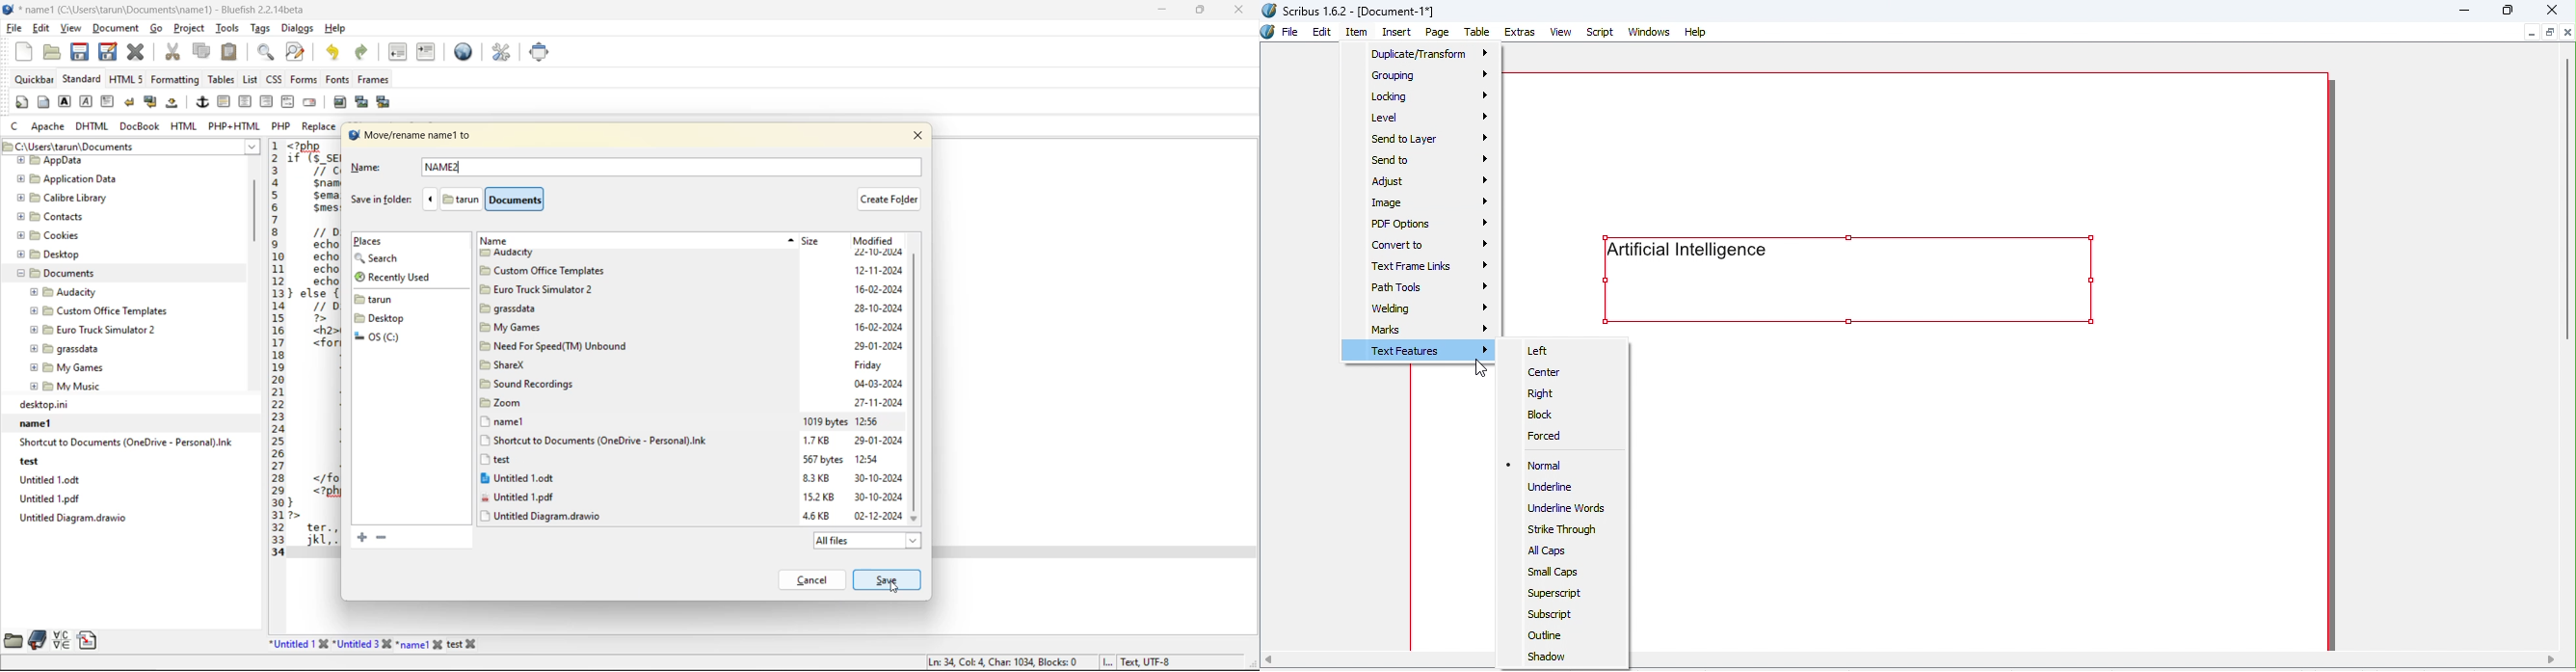 This screenshot has height=672, width=2576. I want to click on Superscript, so click(1557, 594).